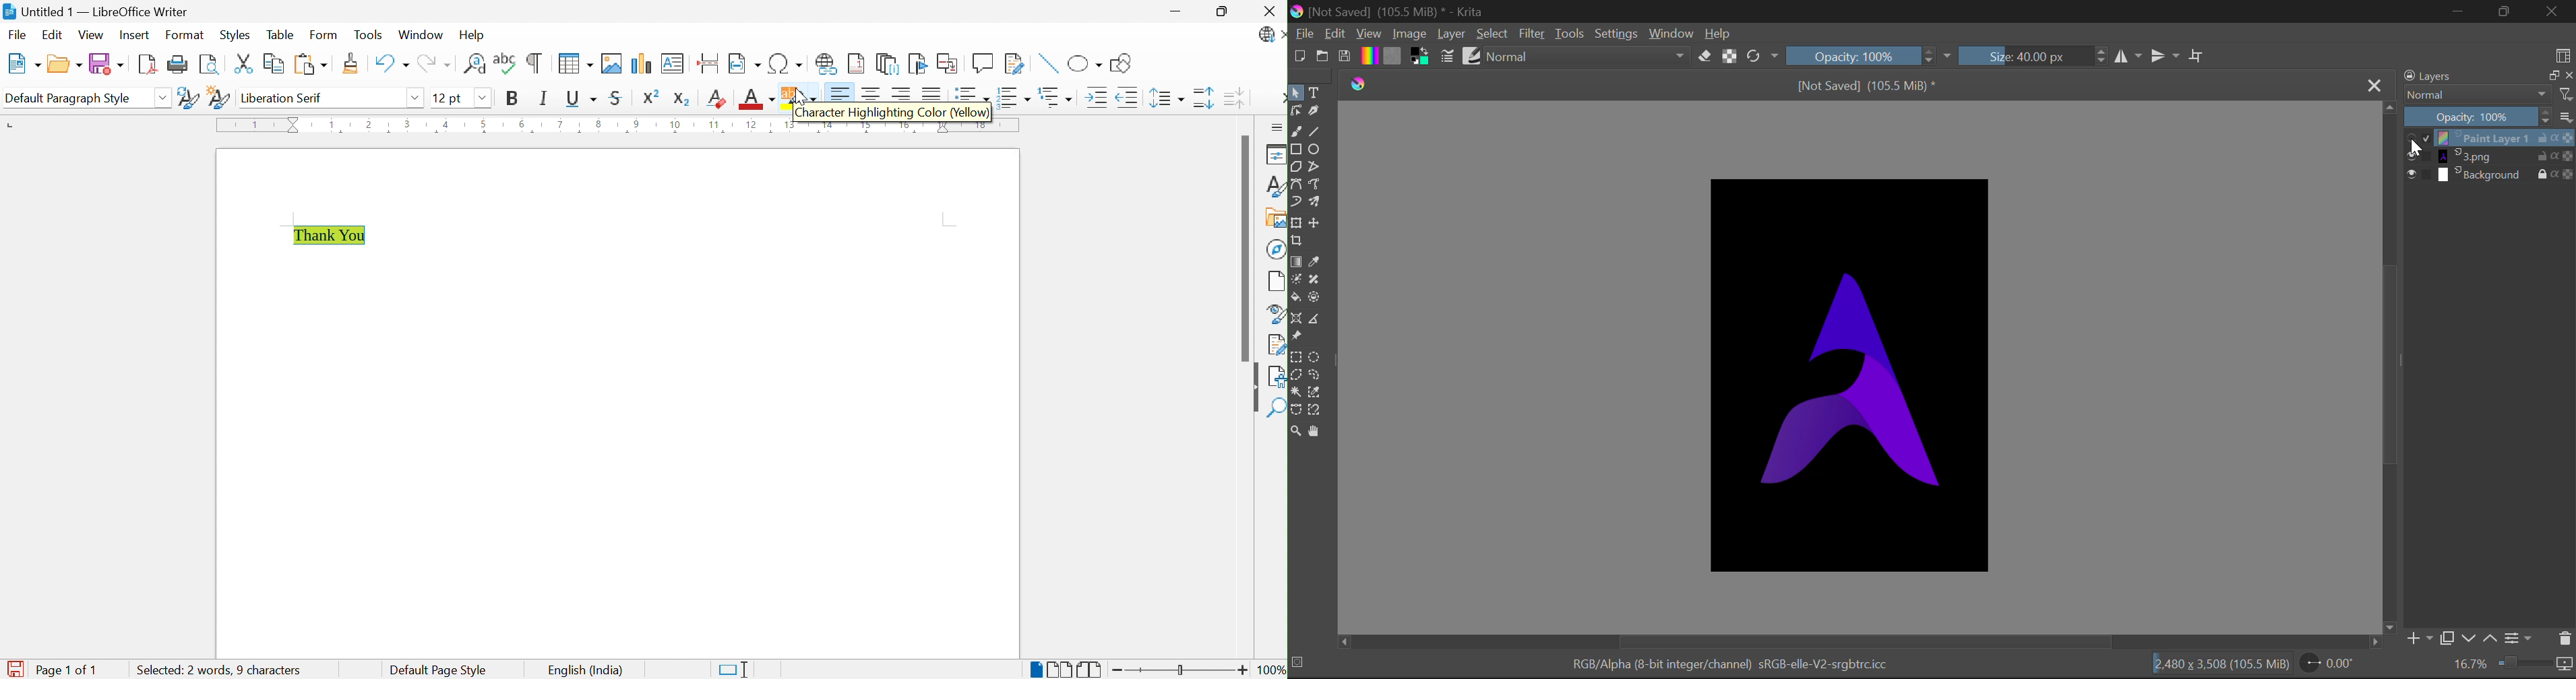 Image resolution: width=2576 pixels, height=700 pixels. What do you see at coordinates (283, 35) in the screenshot?
I see `Table` at bounding box center [283, 35].